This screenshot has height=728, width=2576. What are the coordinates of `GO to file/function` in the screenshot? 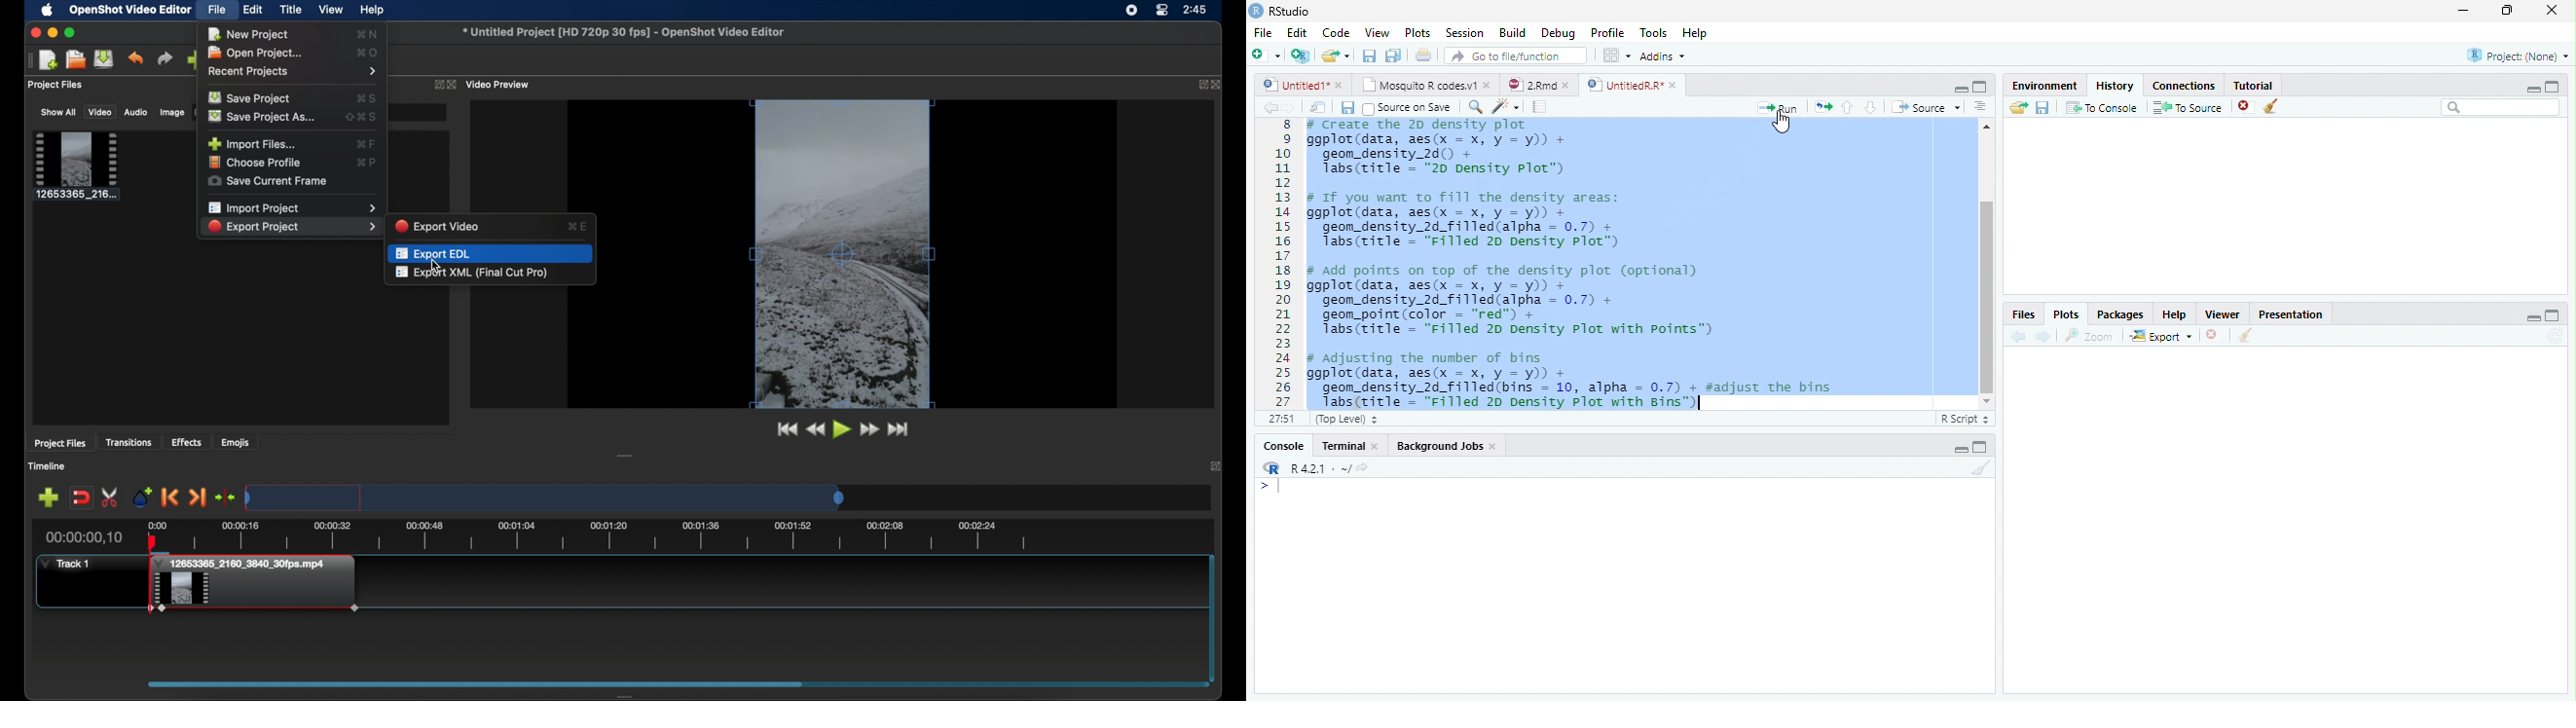 It's located at (1512, 55).